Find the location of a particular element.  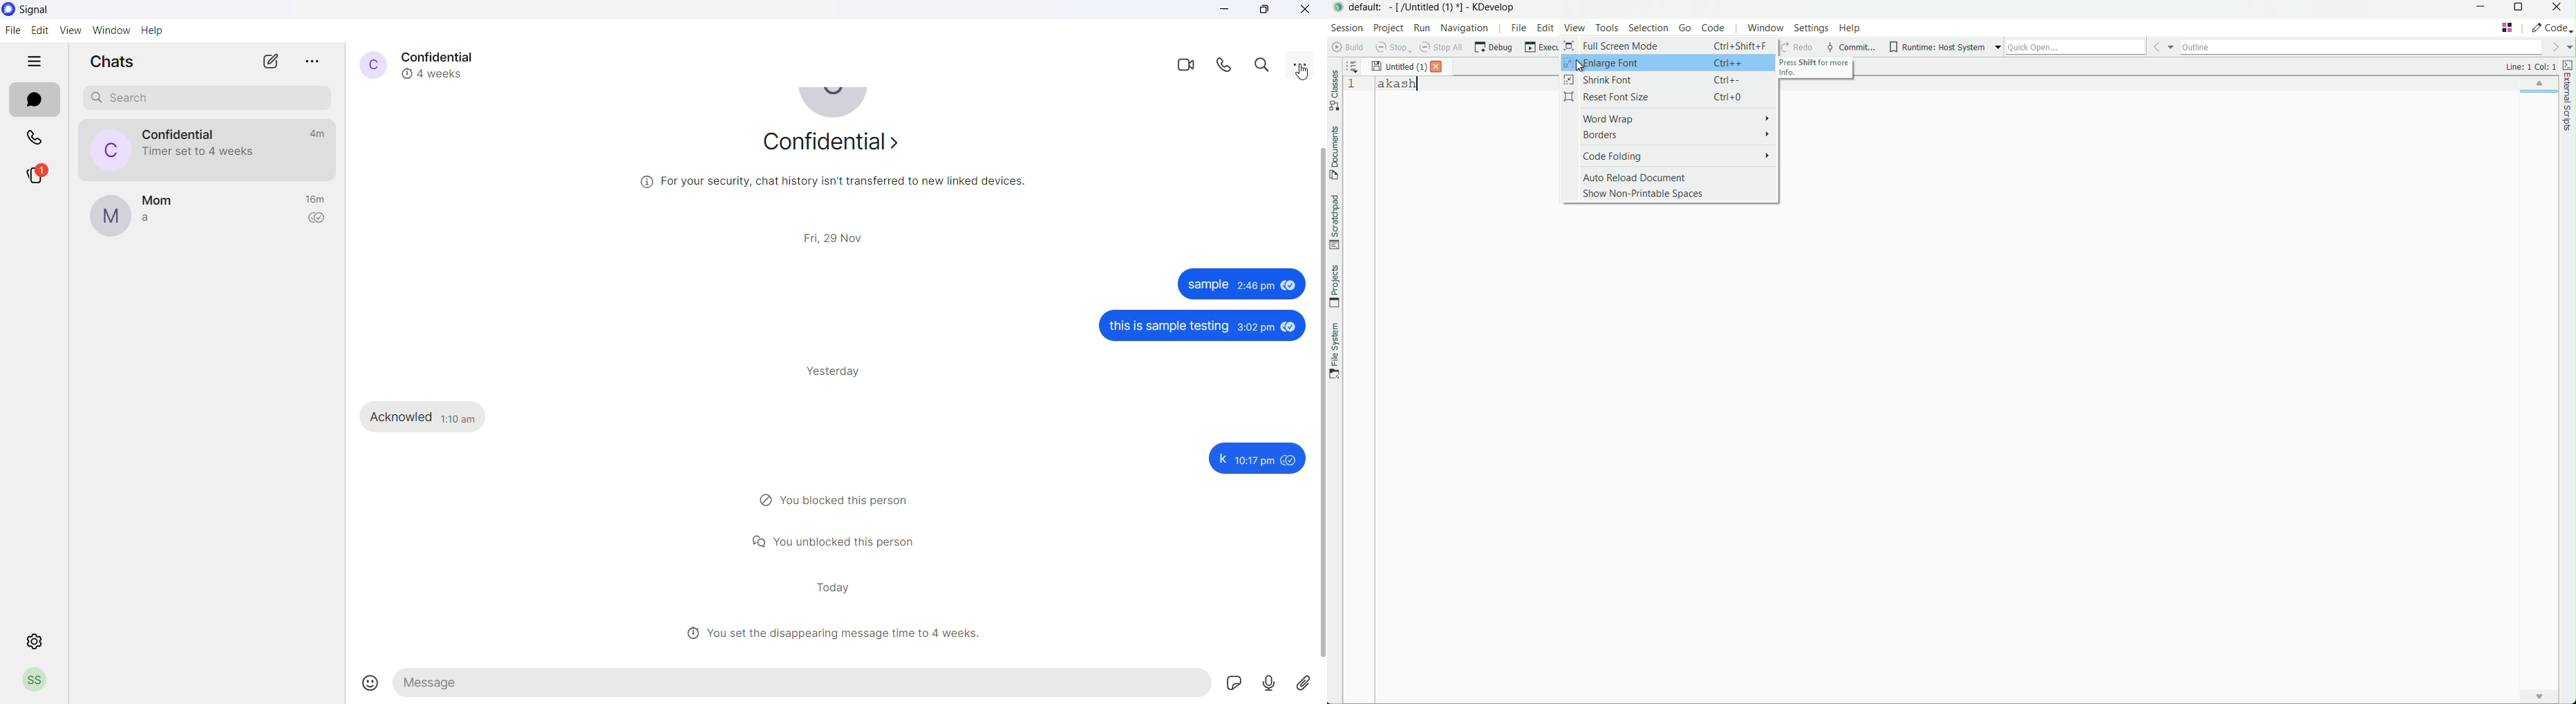

help is located at coordinates (153, 31).